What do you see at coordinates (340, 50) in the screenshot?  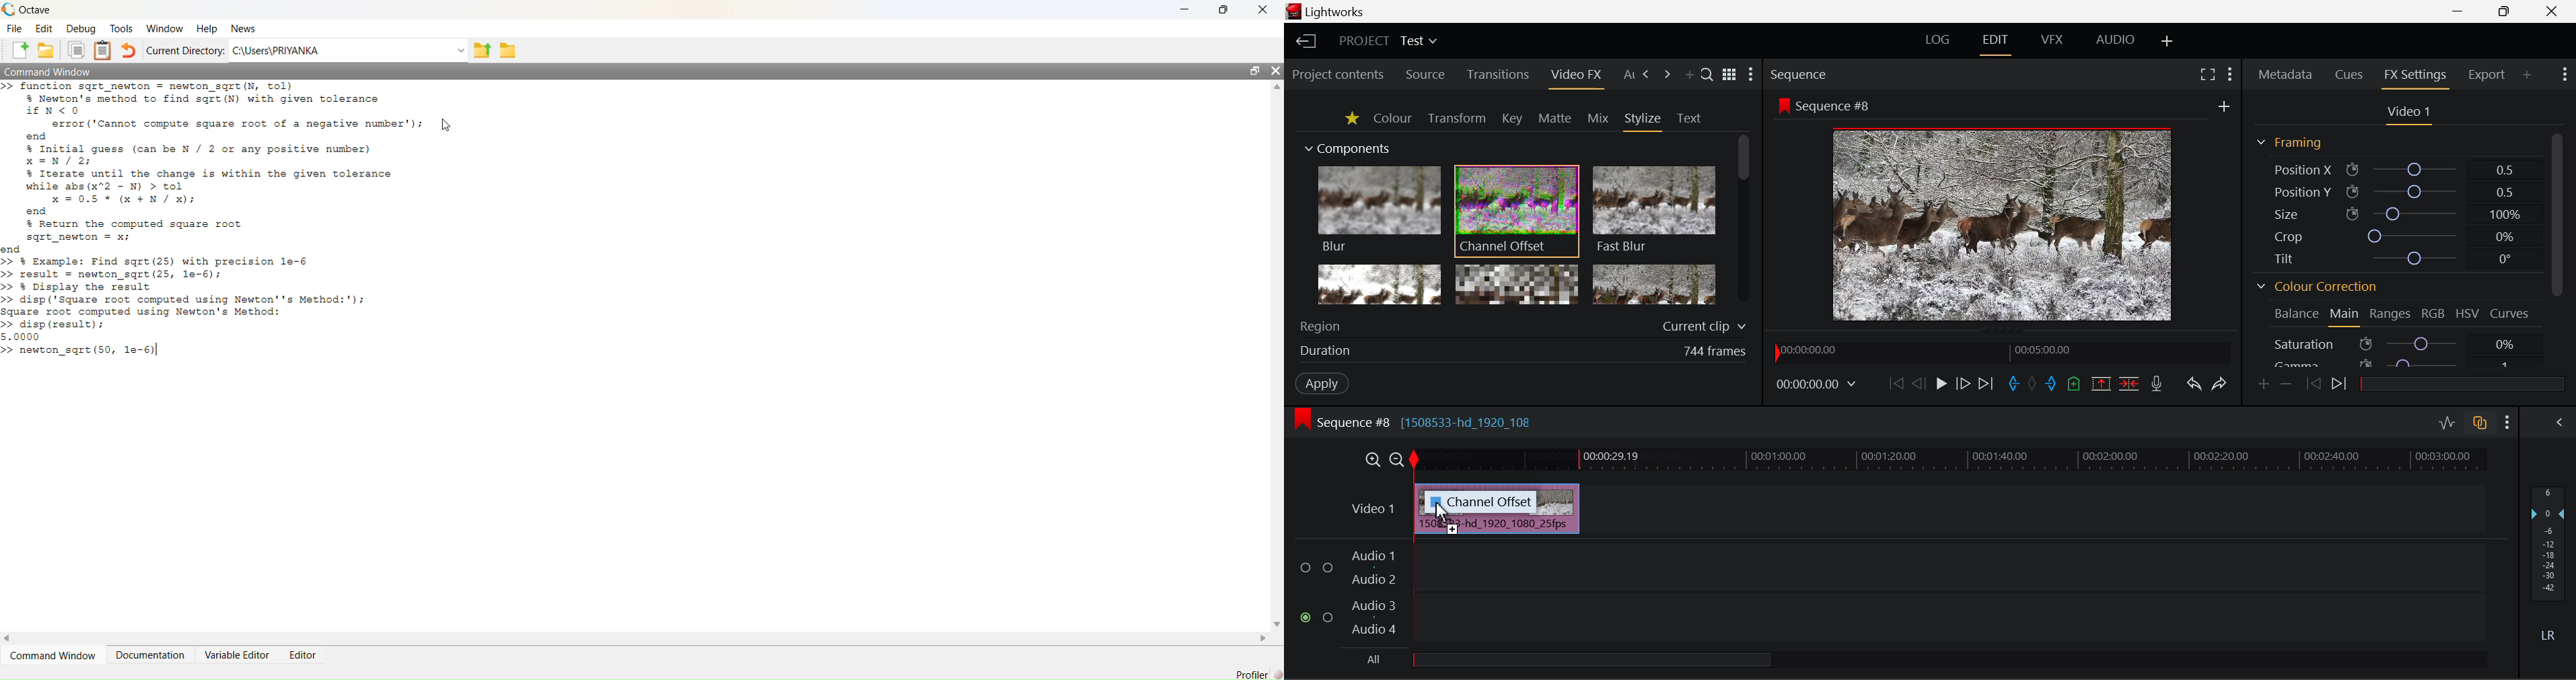 I see `C:/Users?PRIYANKA` at bounding box center [340, 50].